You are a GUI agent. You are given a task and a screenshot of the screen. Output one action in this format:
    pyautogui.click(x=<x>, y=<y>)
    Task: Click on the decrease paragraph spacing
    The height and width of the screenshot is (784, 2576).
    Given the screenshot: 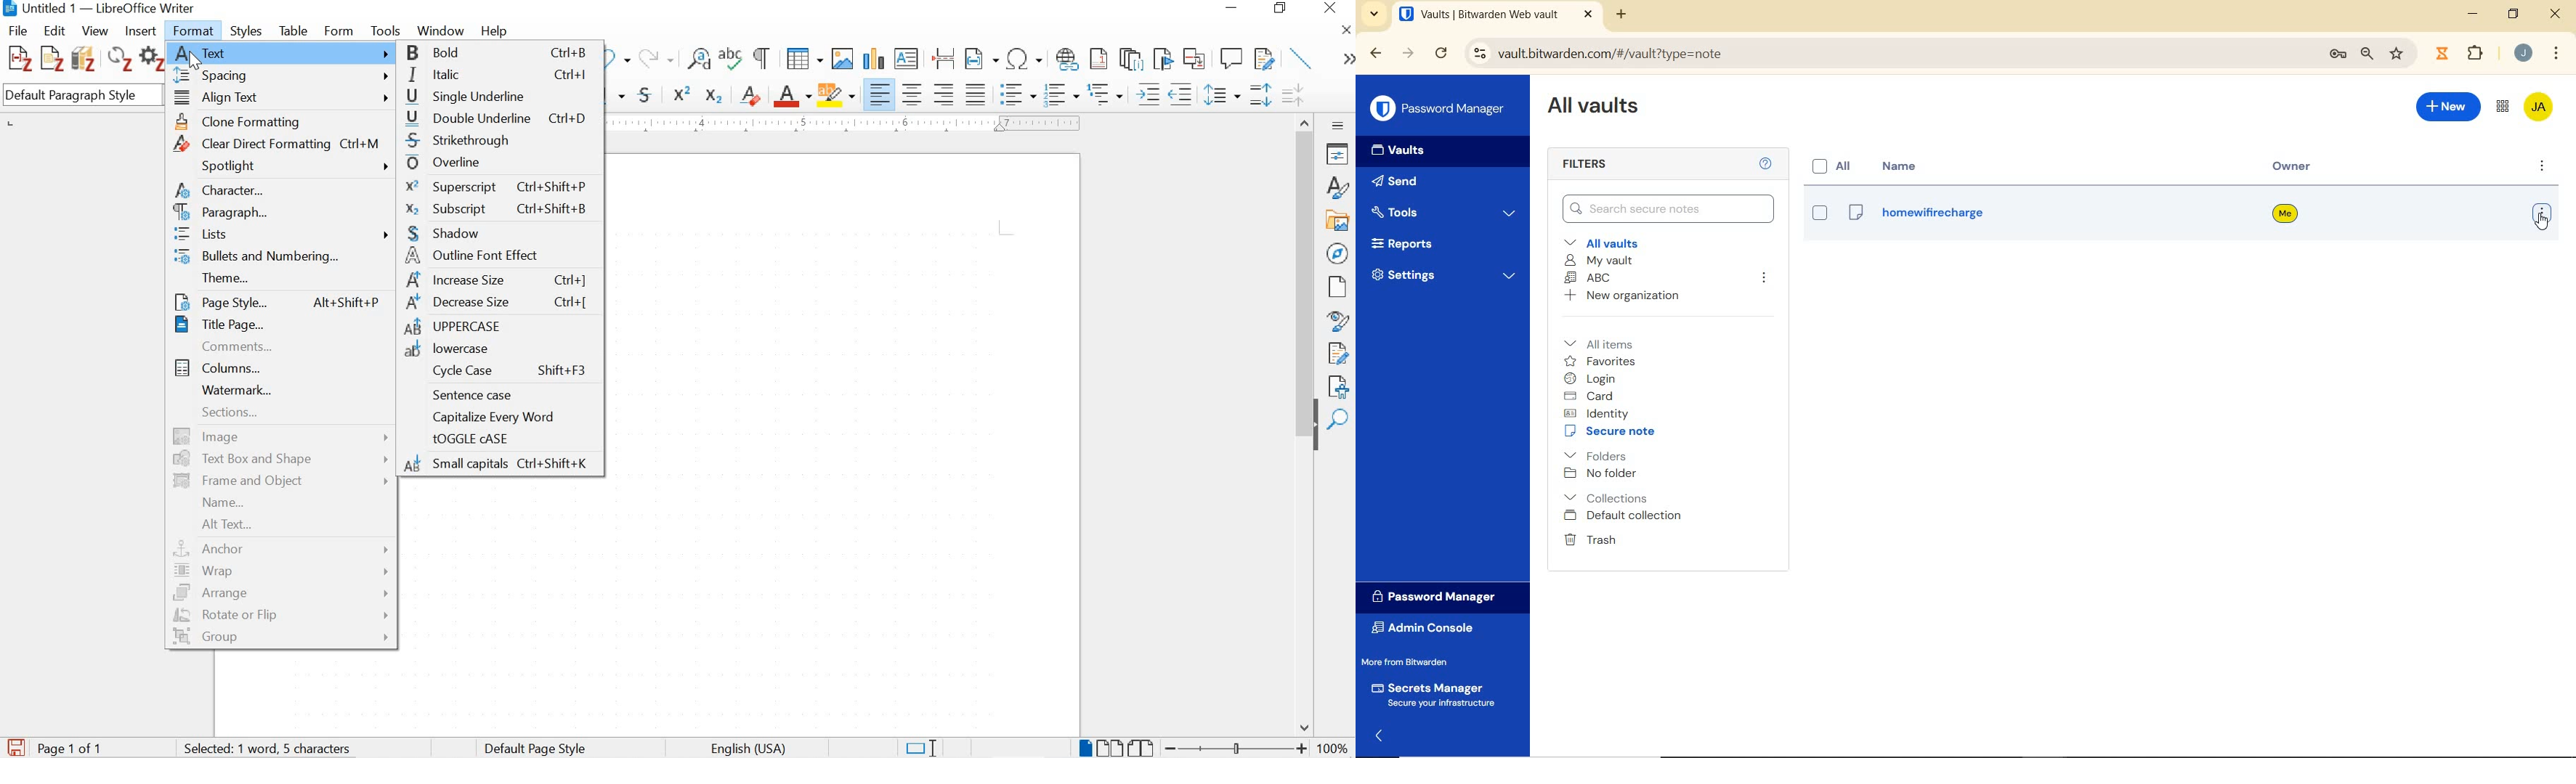 What is the action you would take?
    pyautogui.click(x=1292, y=97)
    